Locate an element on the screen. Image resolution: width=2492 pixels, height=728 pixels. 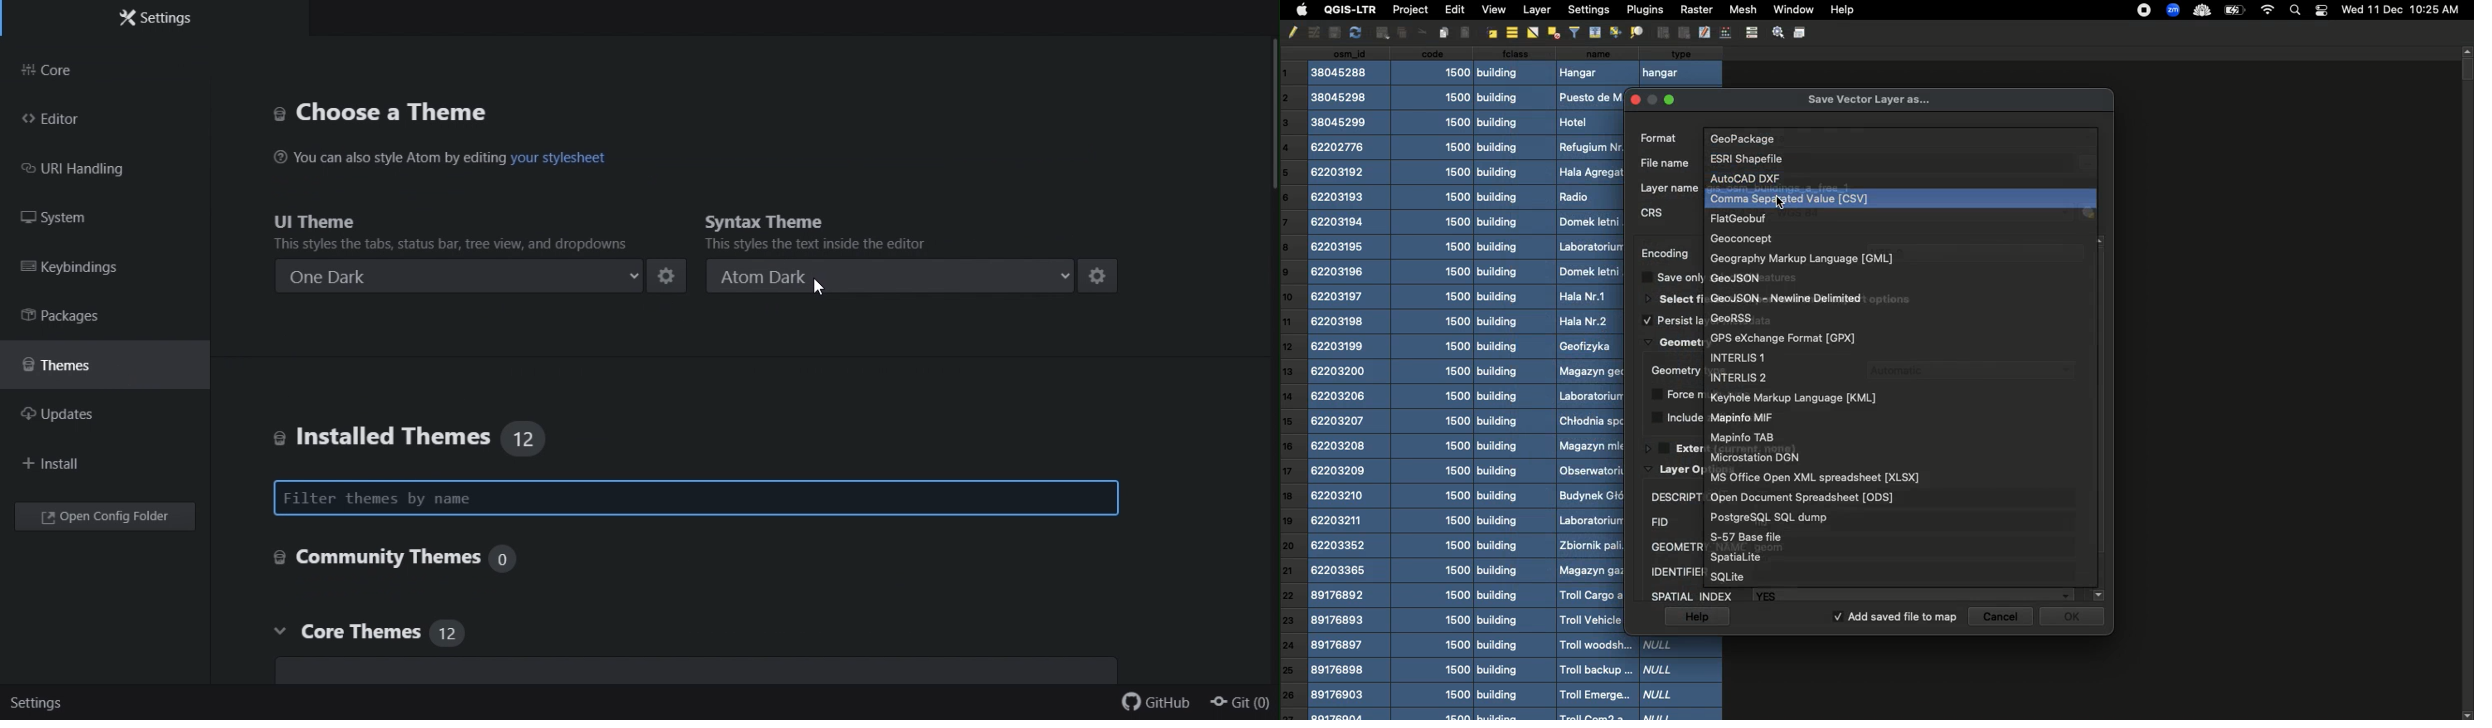
Format is located at coordinates (1739, 217).